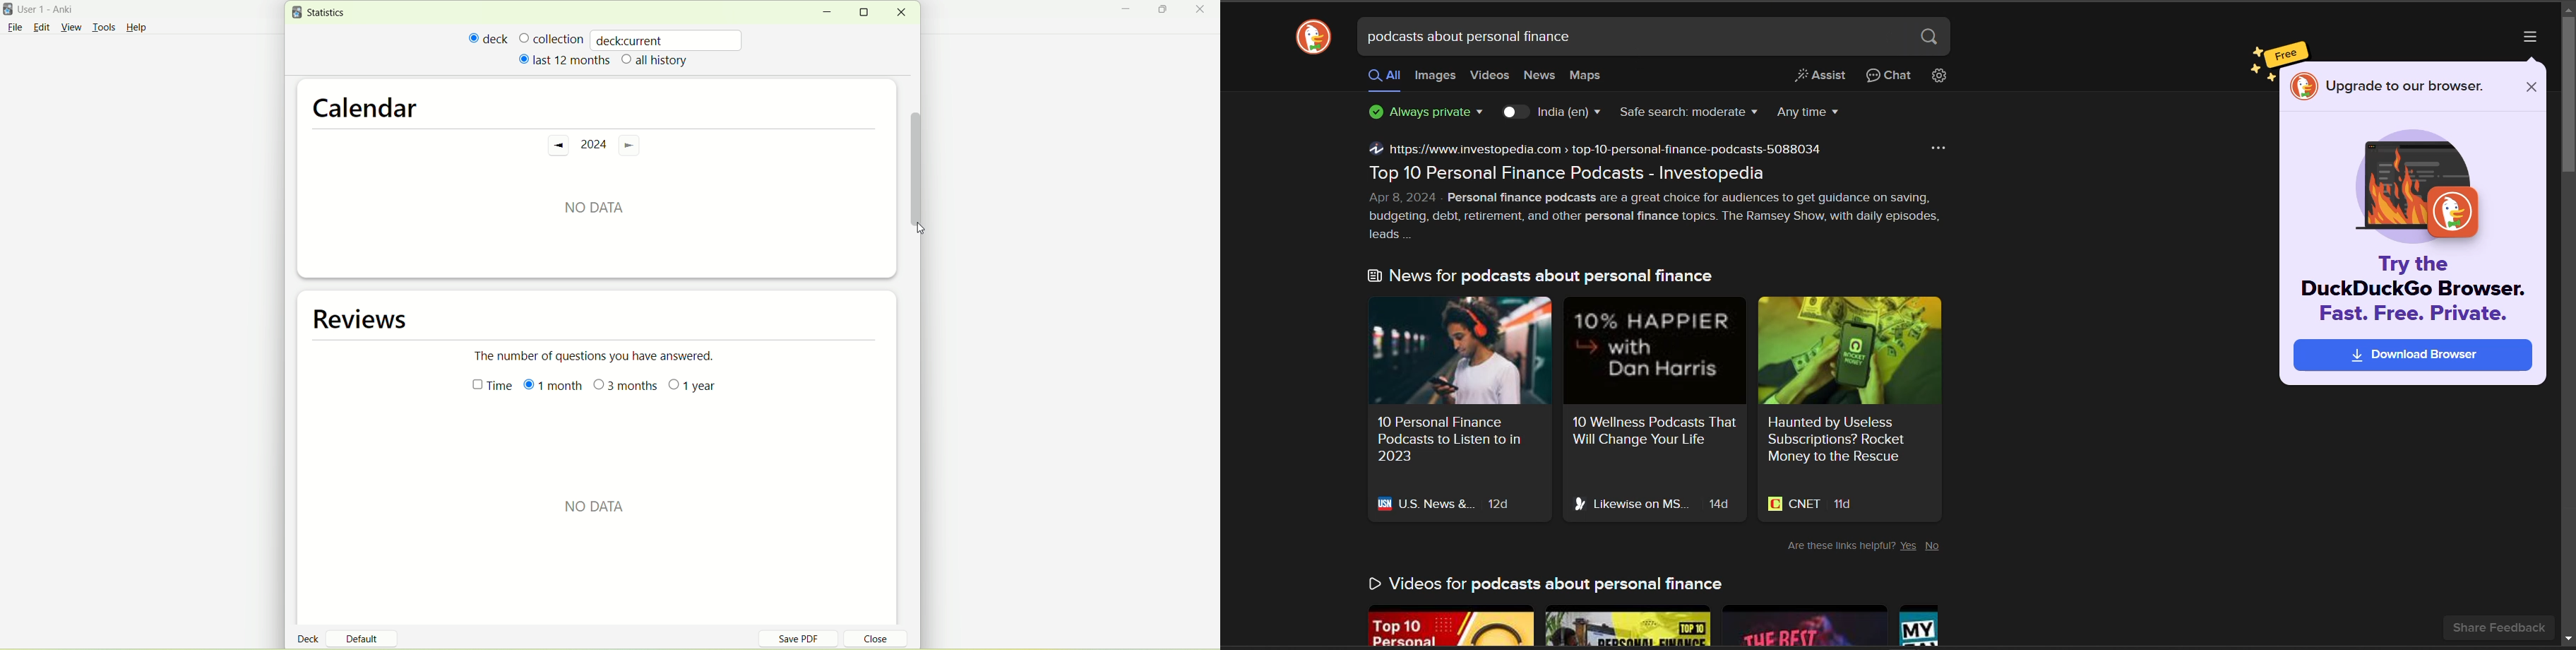 Image resolution: width=2576 pixels, height=672 pixels. What do you see at coordinates (592, 146) in the screenshot?
I see `2024` at bounding box center [592, 146].